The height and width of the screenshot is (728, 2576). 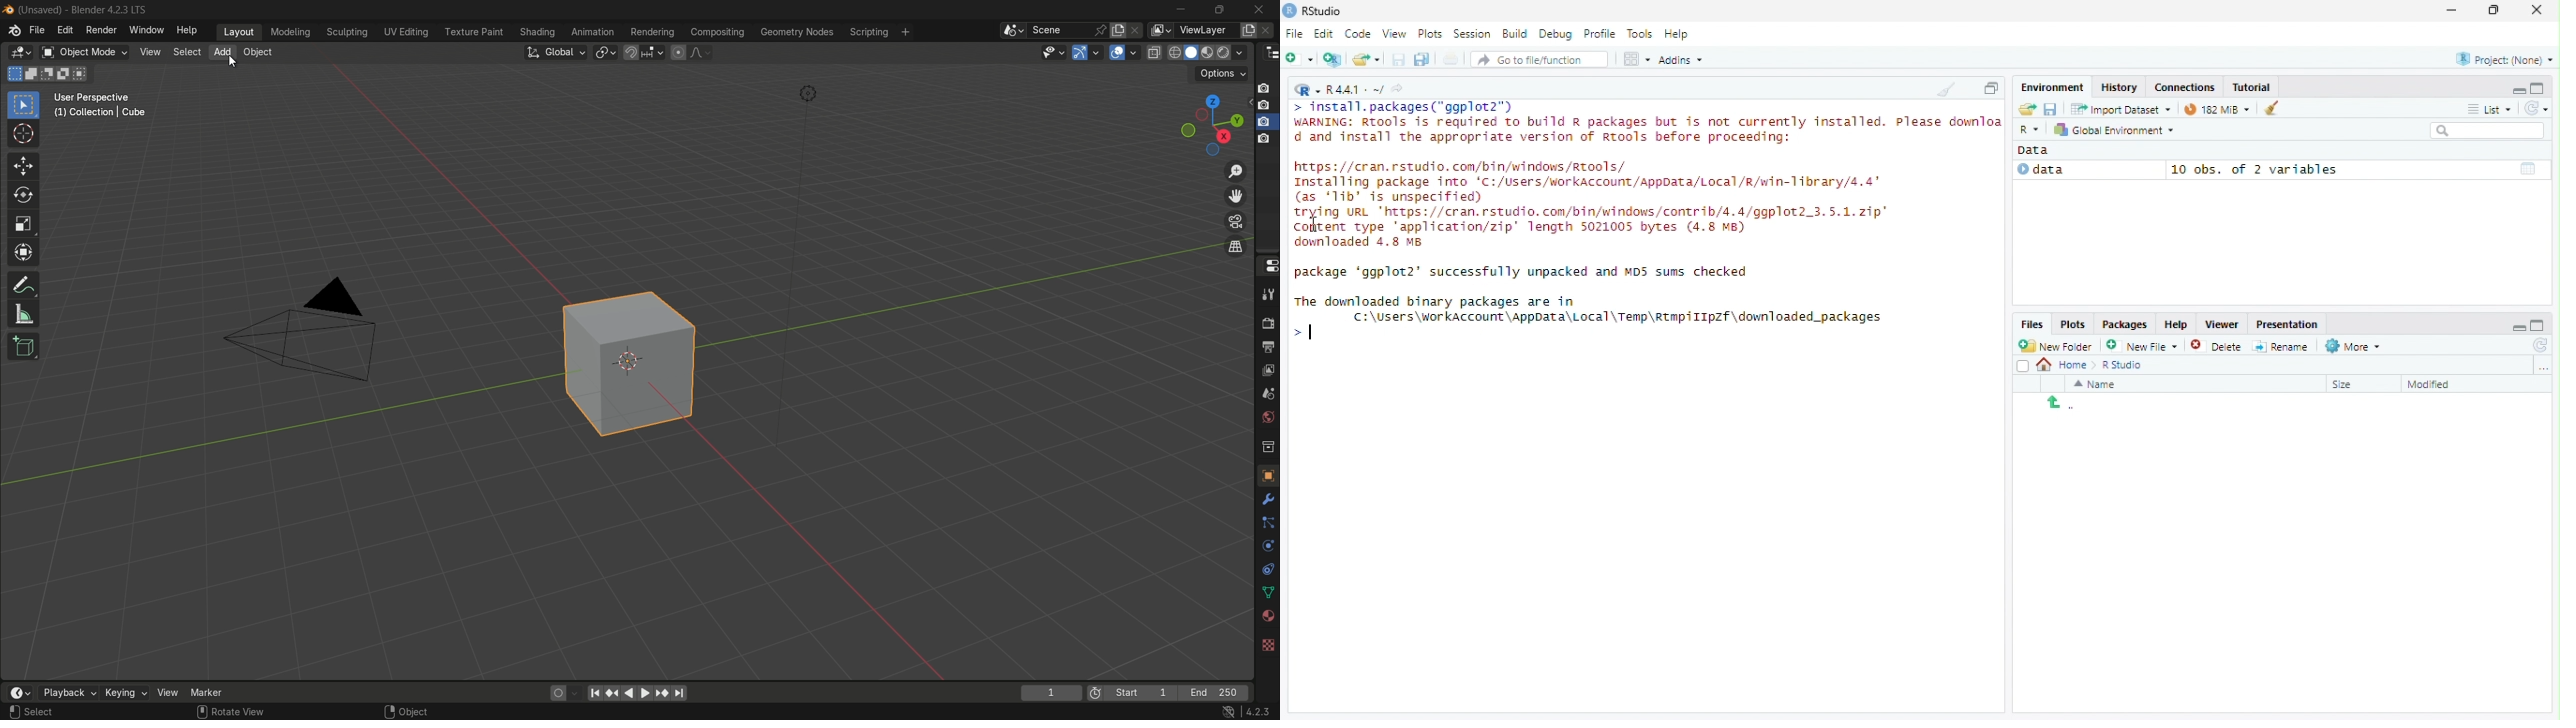 What do you see at coordinates (2184, 87) in the screenshot?
I see `Connections` at bounding box center [2184, 87].